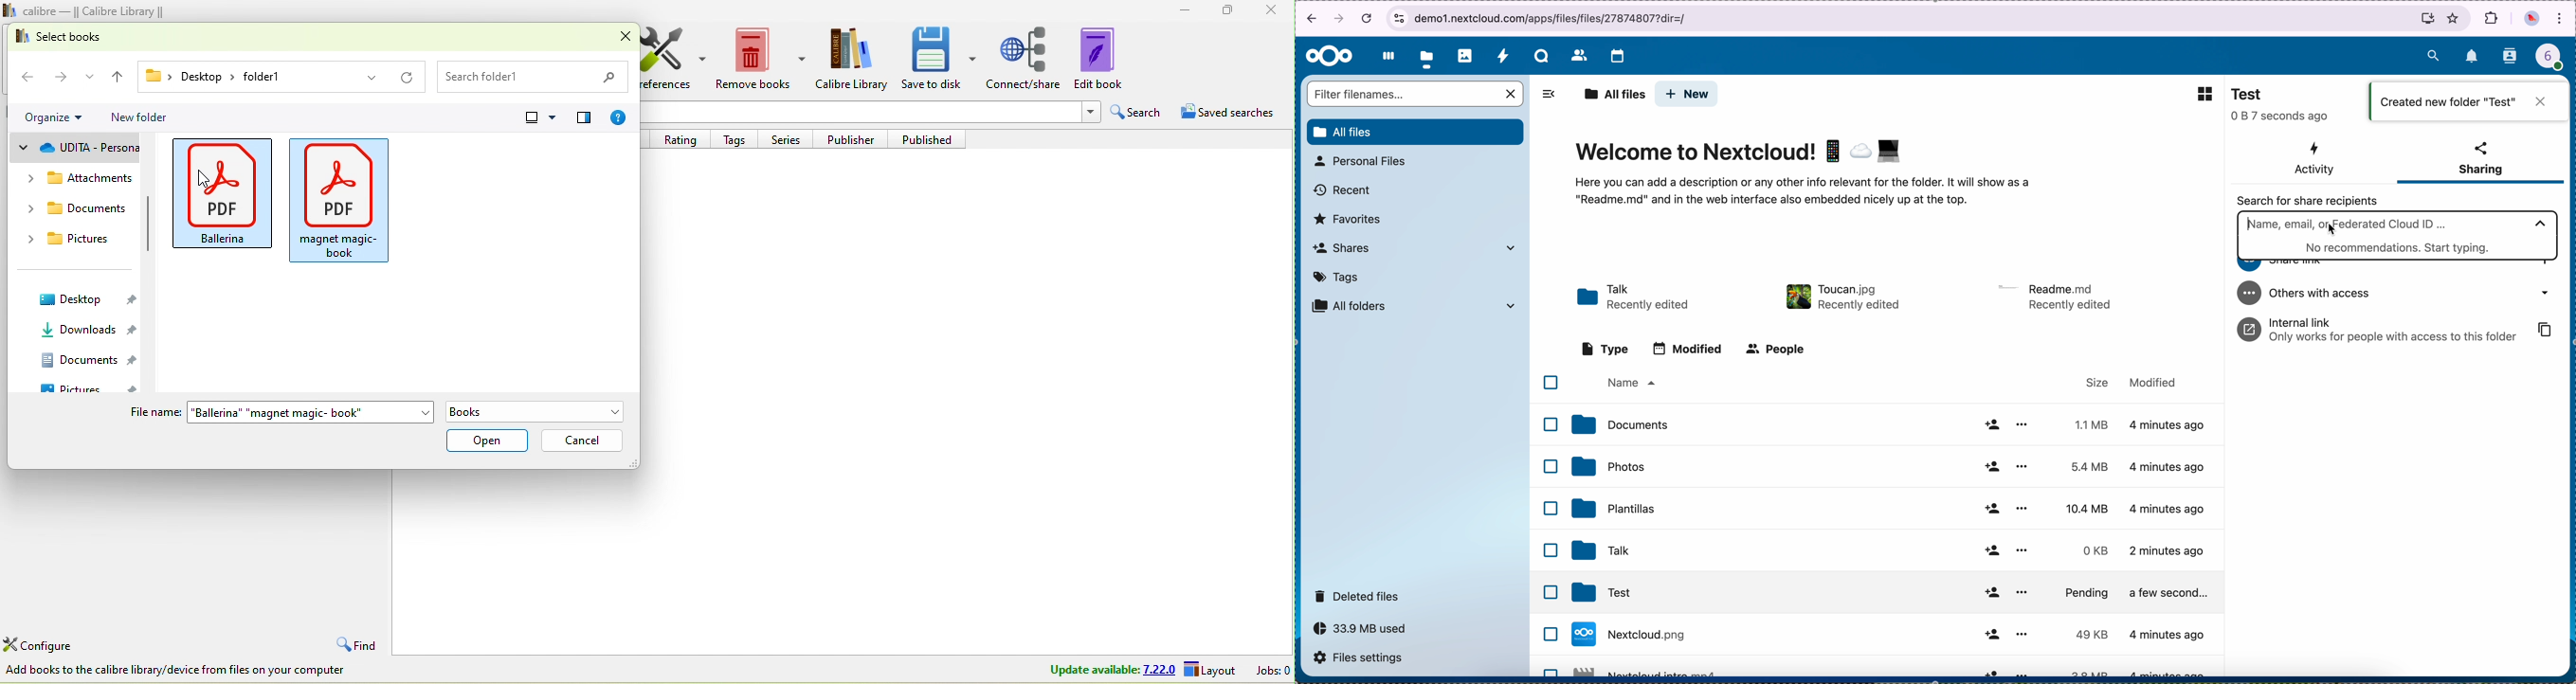 This screenshot has height=700, width=2576. Describe the element at coordinates (1212, 670) in the screenshot. I see `layout` at that location.